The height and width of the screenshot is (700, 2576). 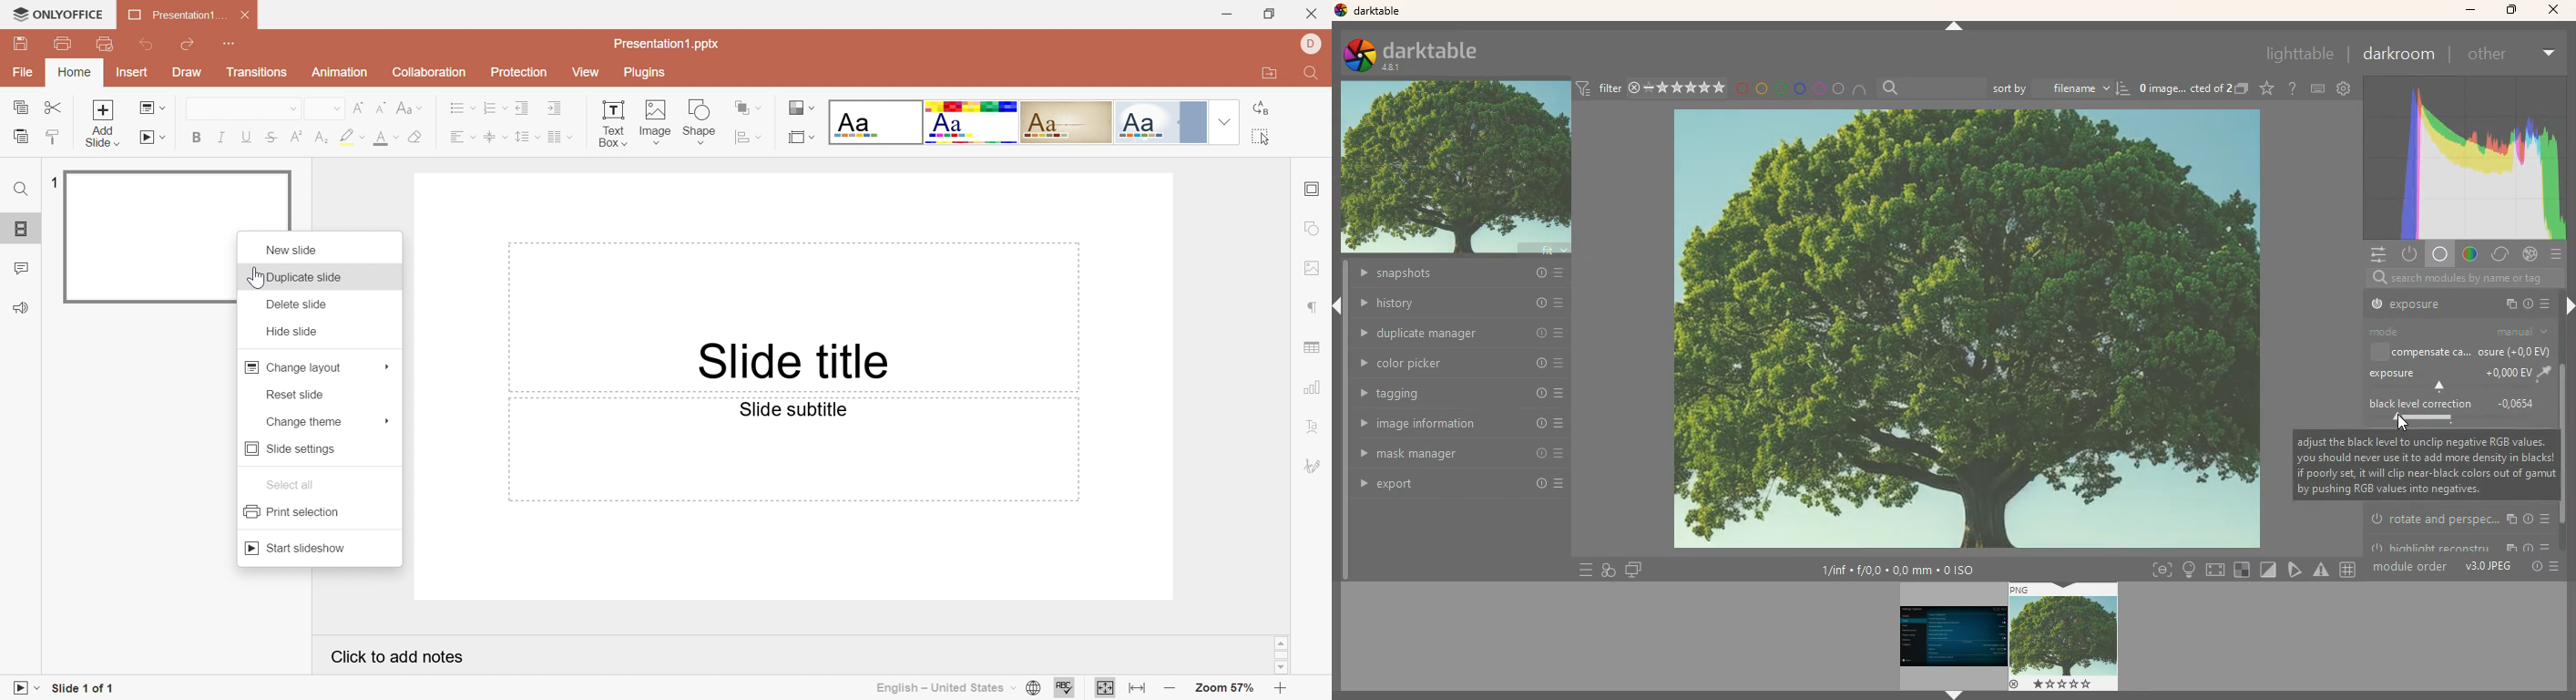 I want to click on duplicate manager, so click(x=1457, y=332).